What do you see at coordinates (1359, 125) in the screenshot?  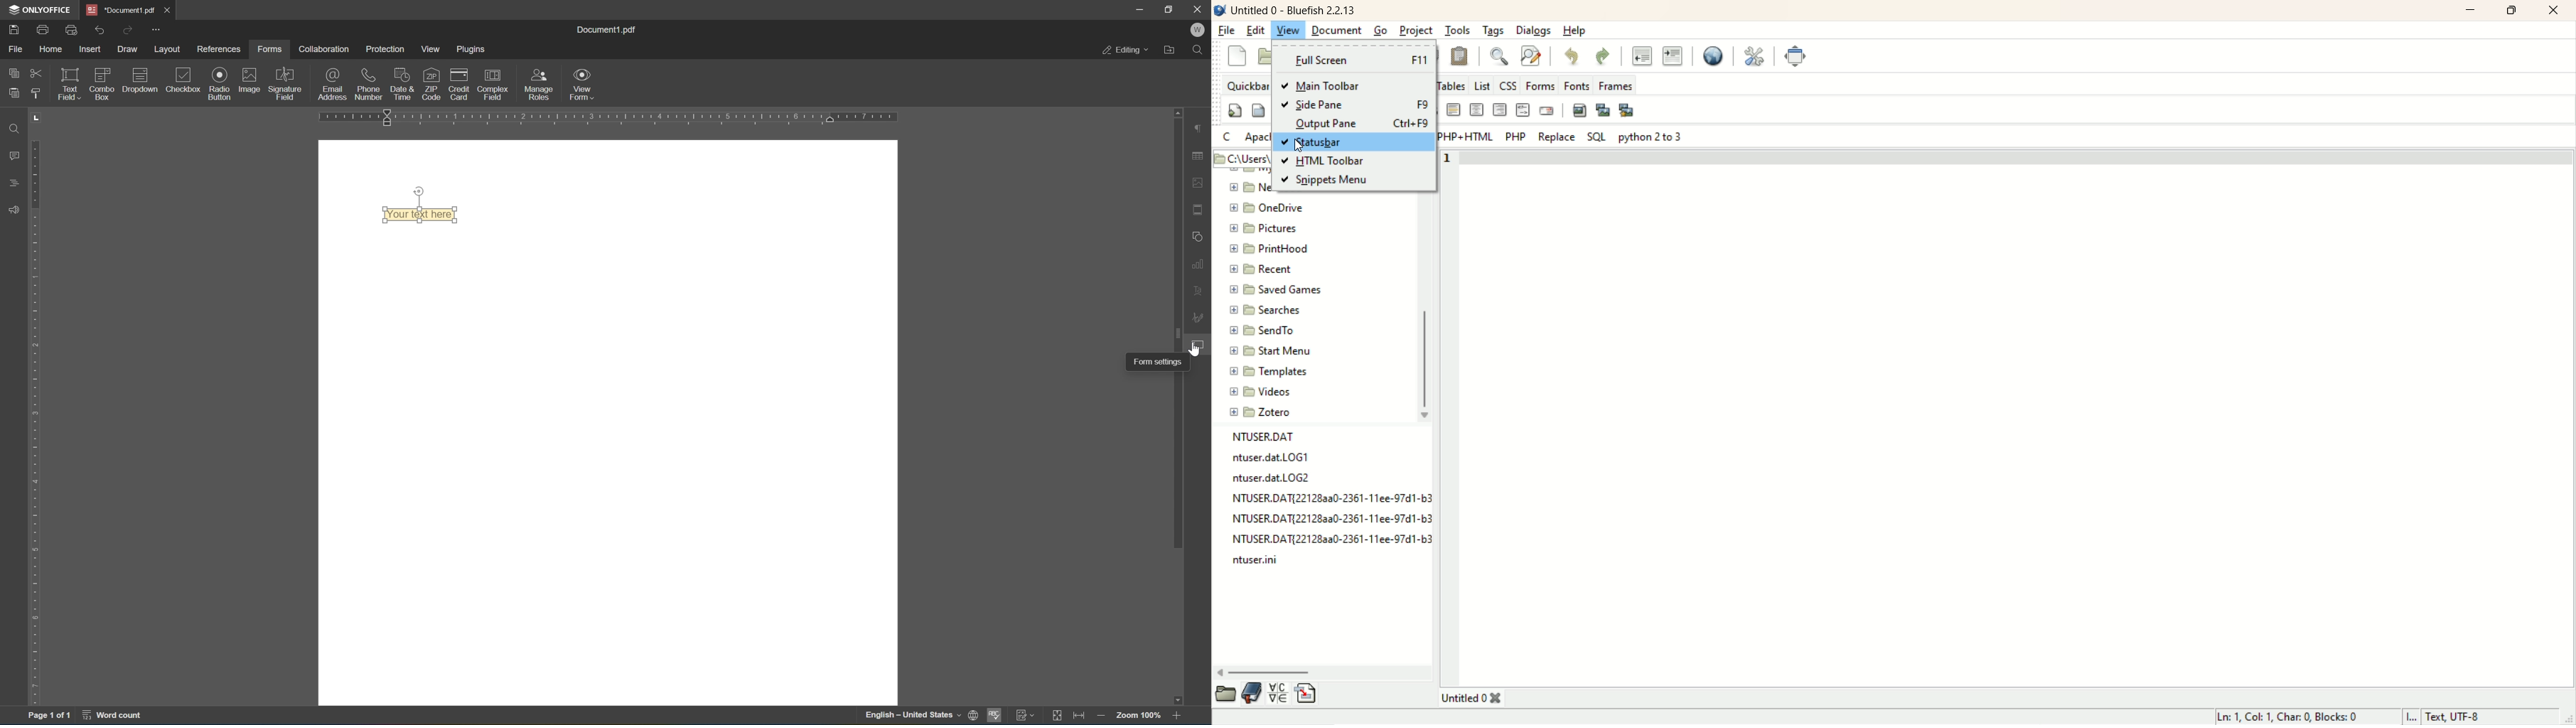 I see `output pane` at bounding box center [1359, 125].